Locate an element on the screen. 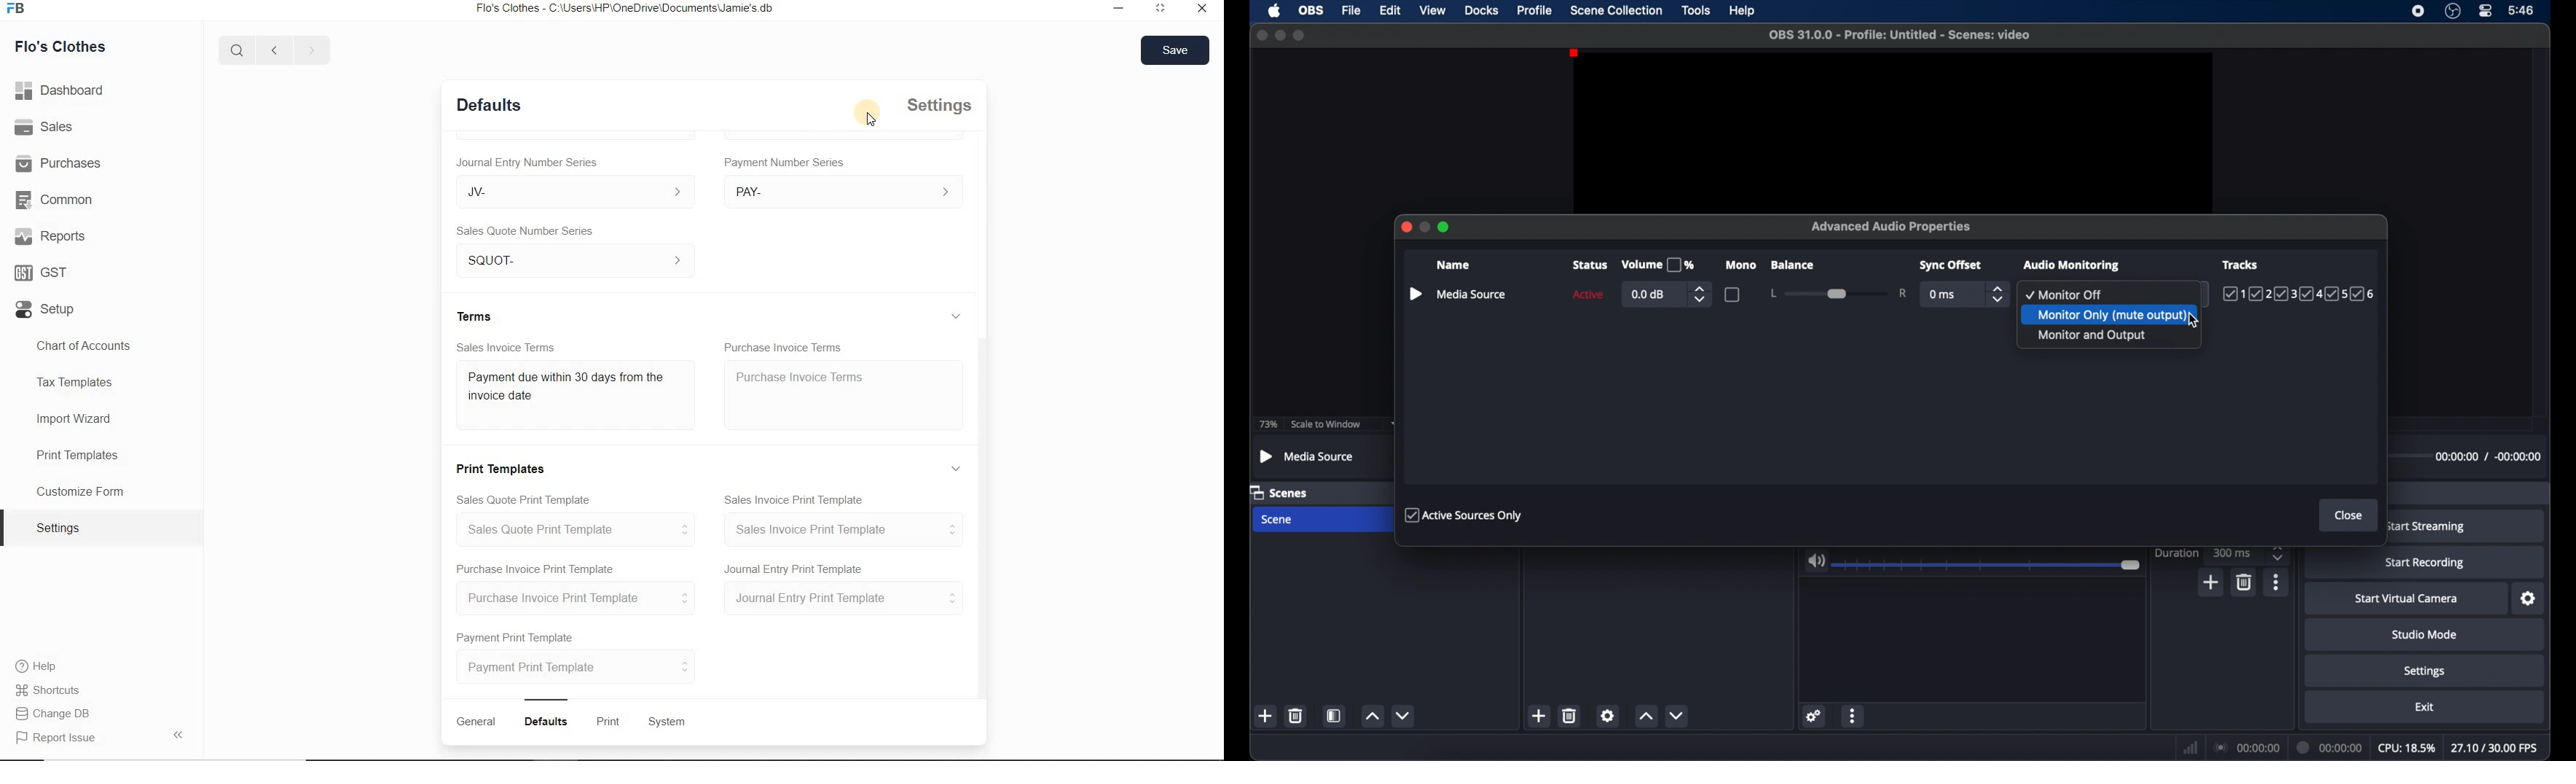 This screenshot has height=784, width=2576. JV- is located at coordinates (575, 192).